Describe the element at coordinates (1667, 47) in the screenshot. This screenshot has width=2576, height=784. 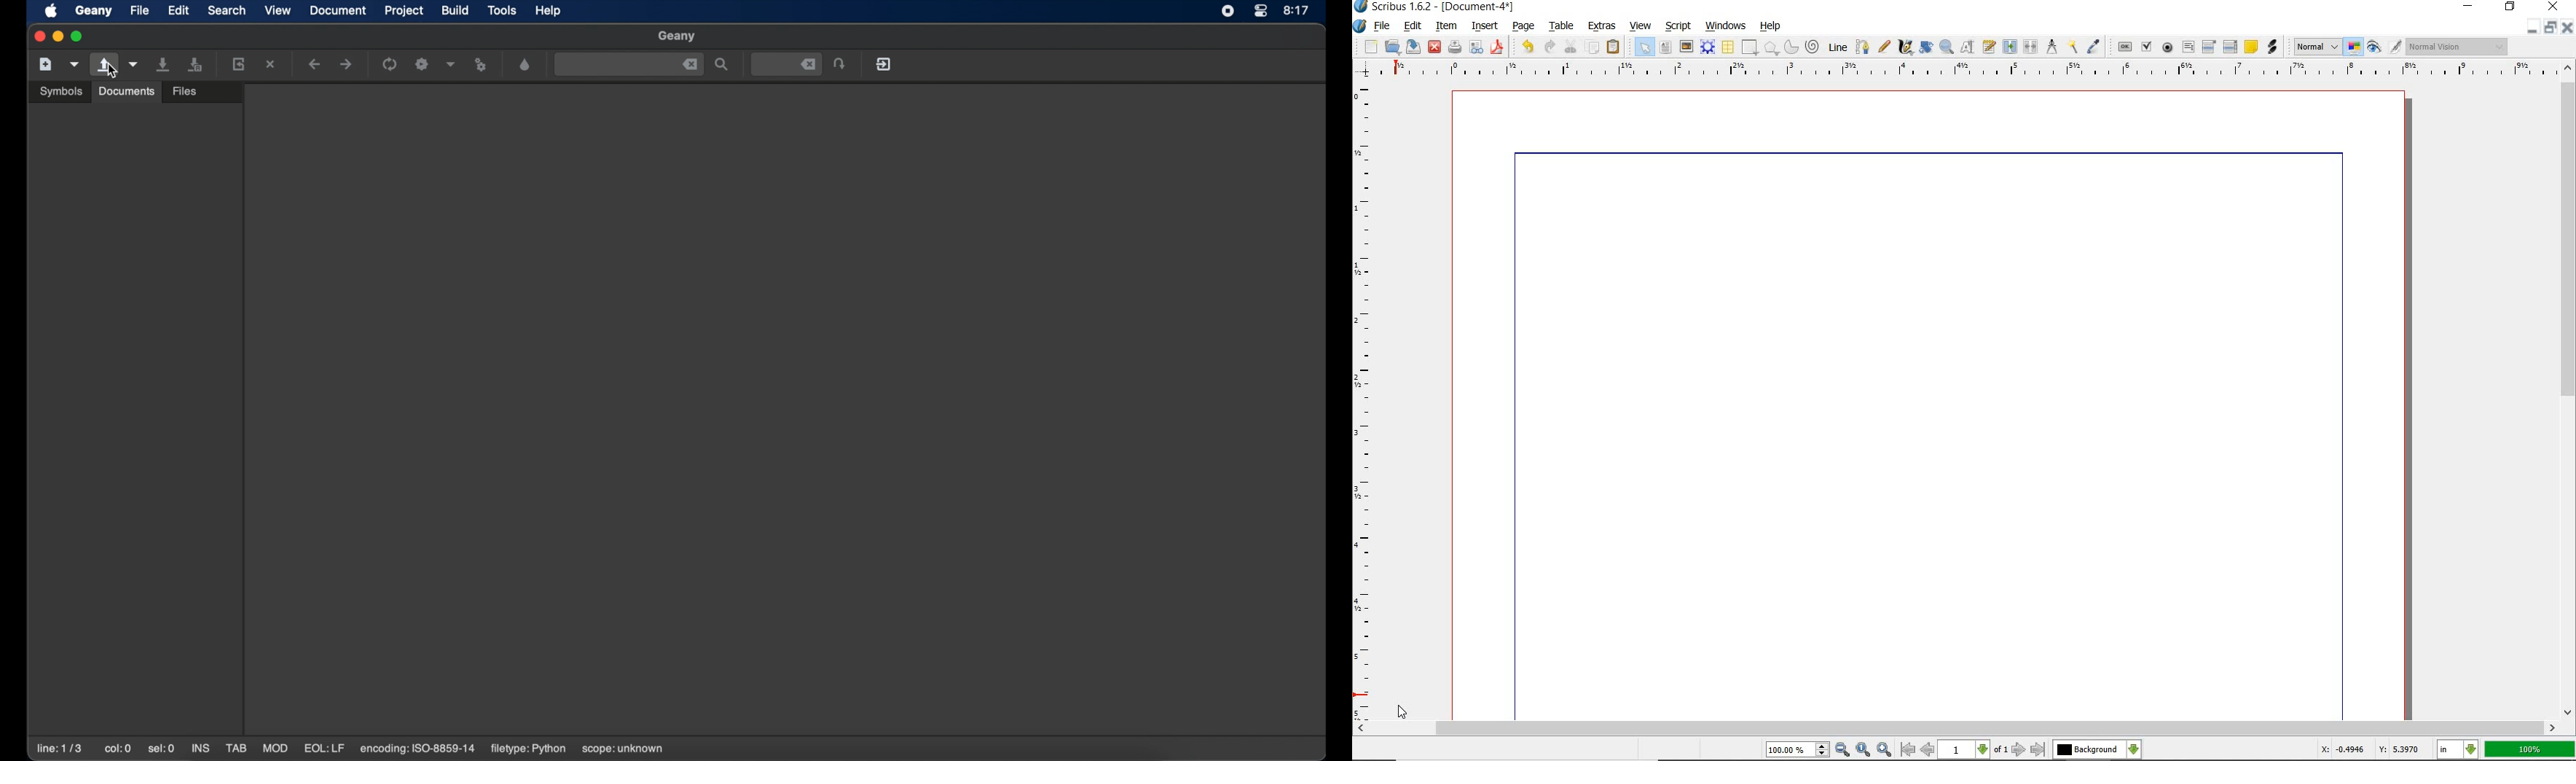
I see `text frame` at that location.